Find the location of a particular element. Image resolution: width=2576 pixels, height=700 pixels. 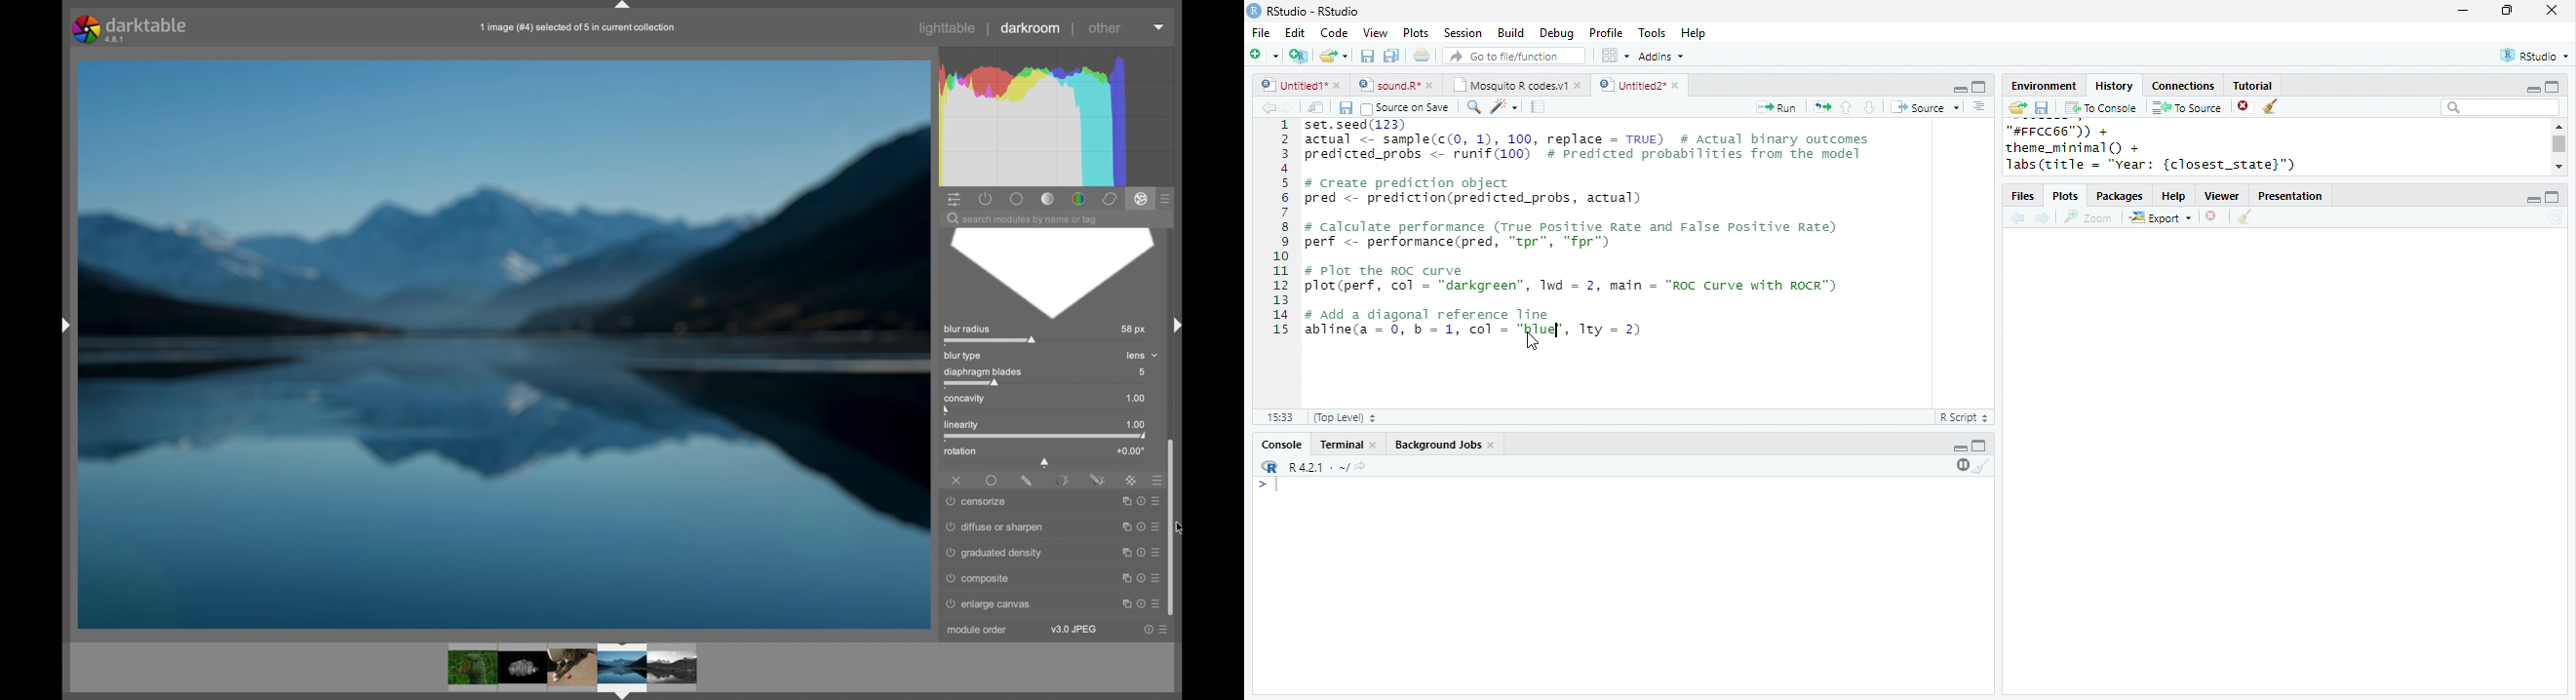

Help is located at coordinates (1141, 499).